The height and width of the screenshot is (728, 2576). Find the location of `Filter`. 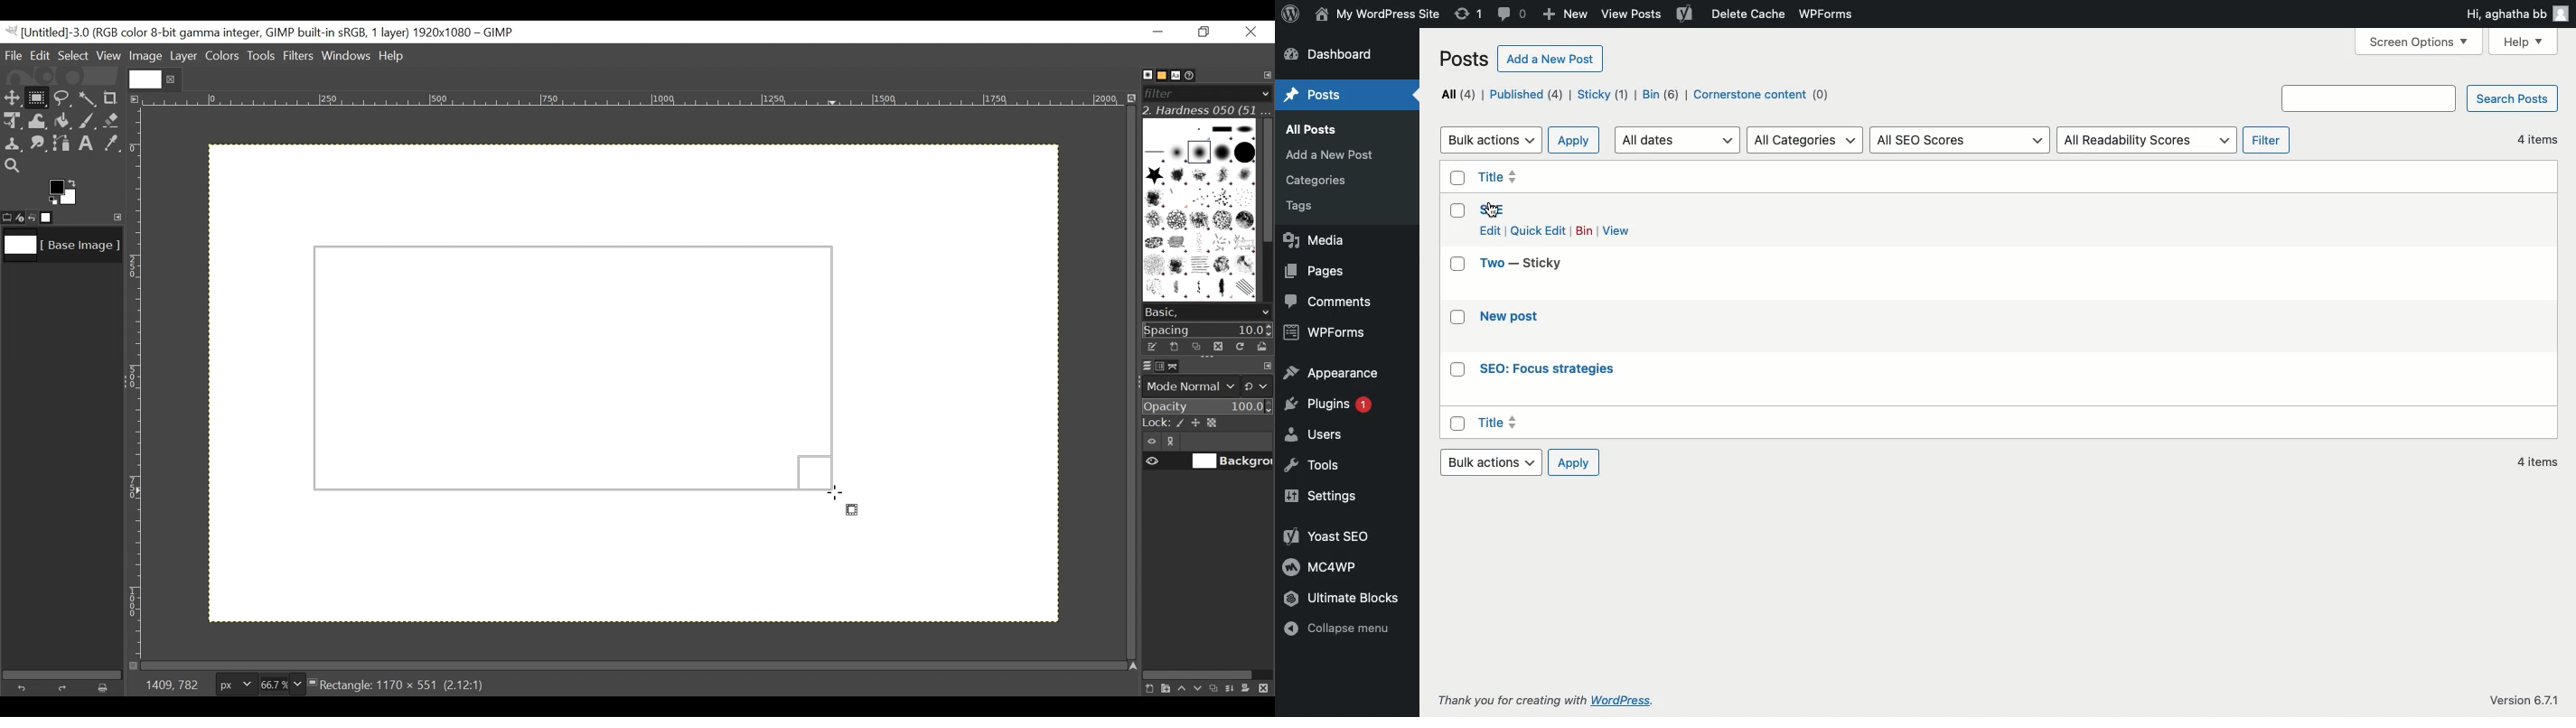

Filter is located at coordinates (2268, 142).